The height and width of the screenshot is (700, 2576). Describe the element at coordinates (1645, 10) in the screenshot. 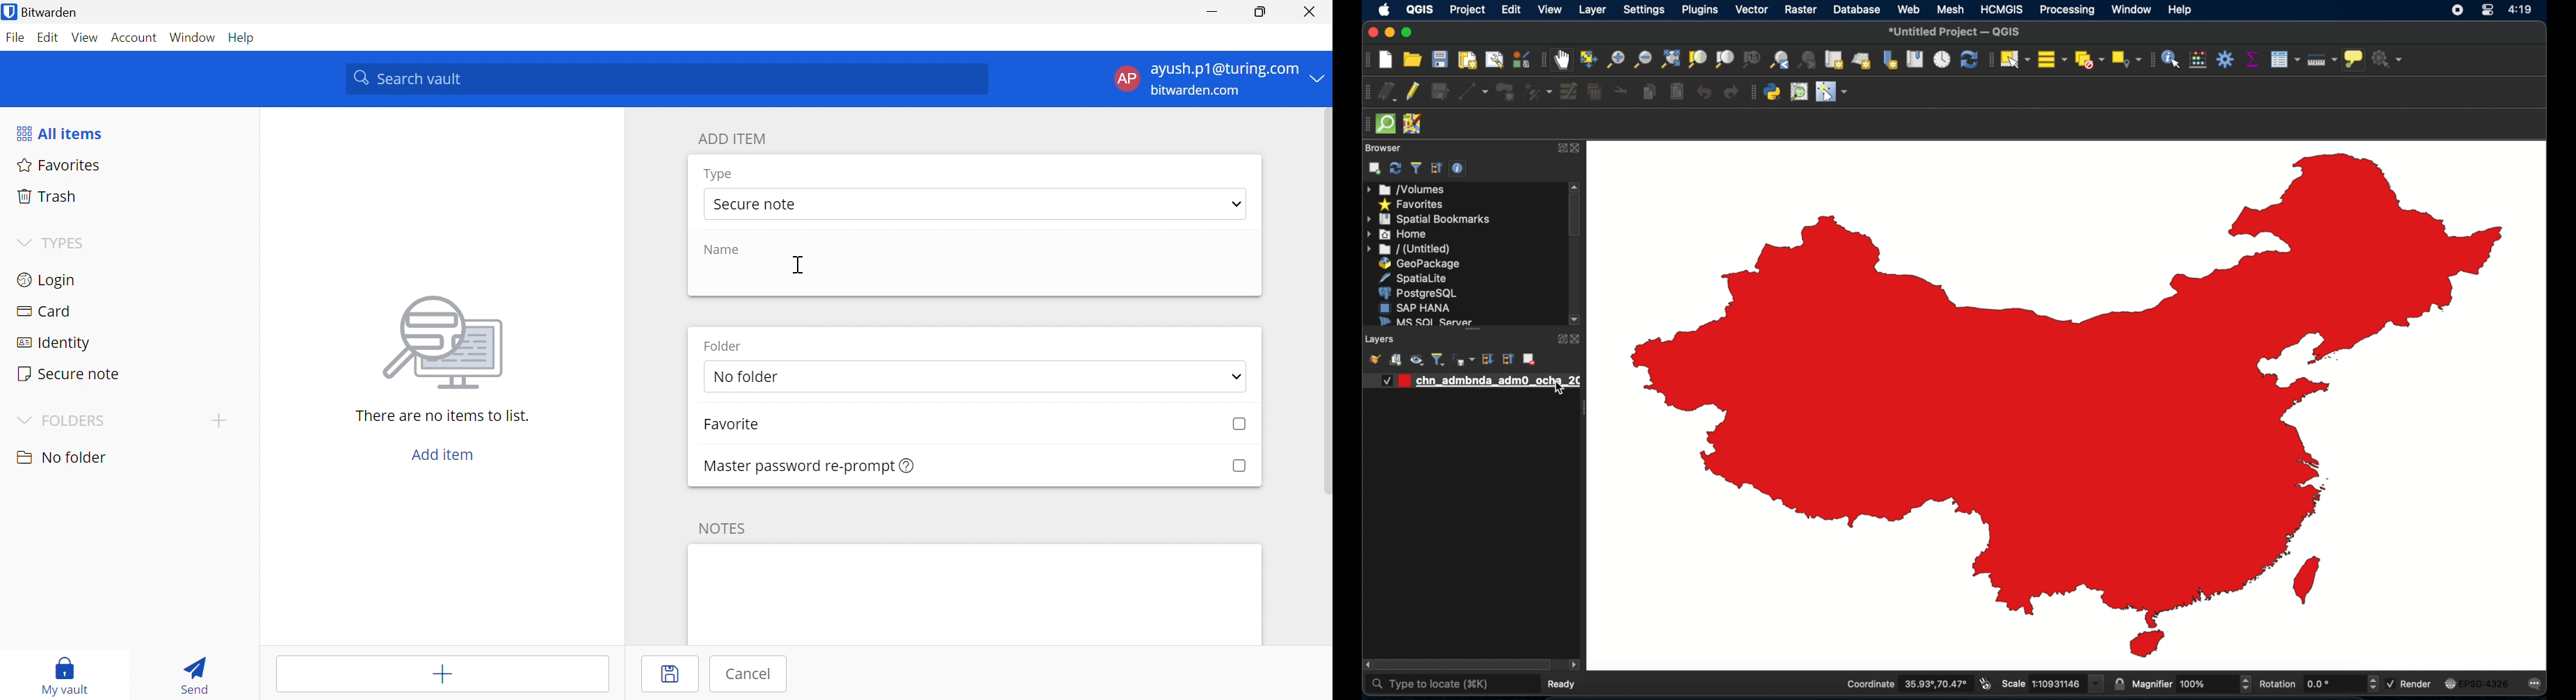

I see `settings` at that location.